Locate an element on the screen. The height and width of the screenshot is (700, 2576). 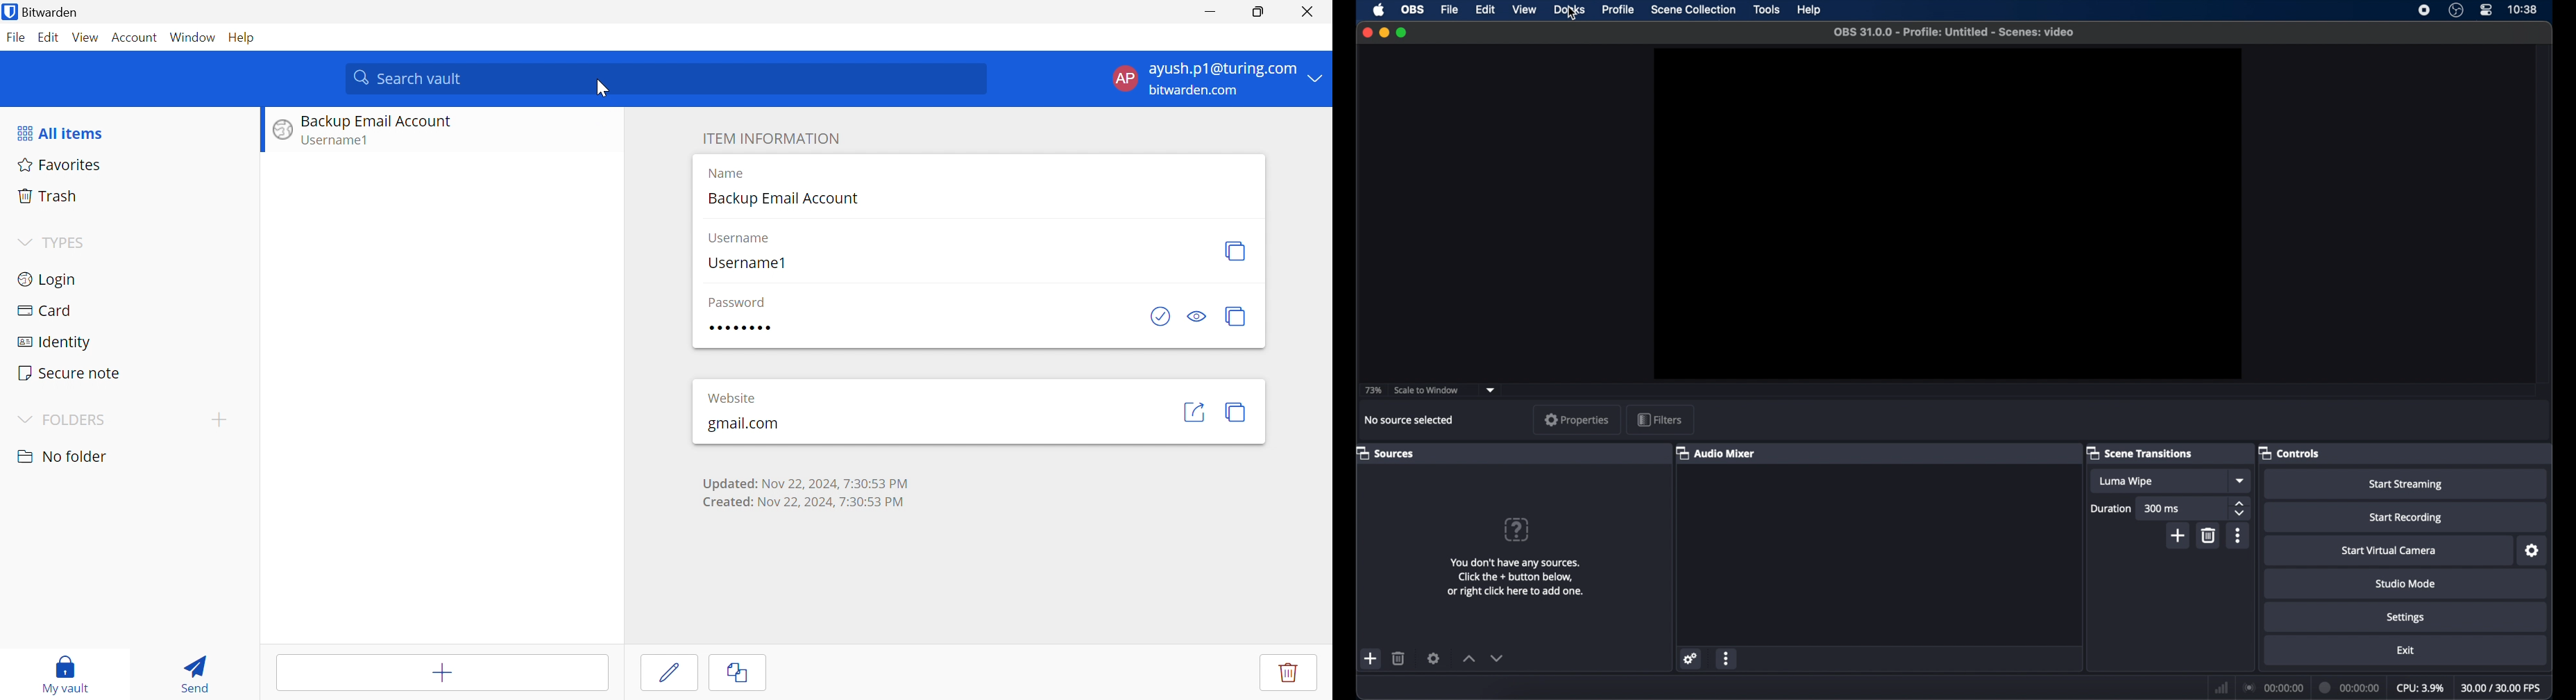
delete is located at coordinates (1399, 658).